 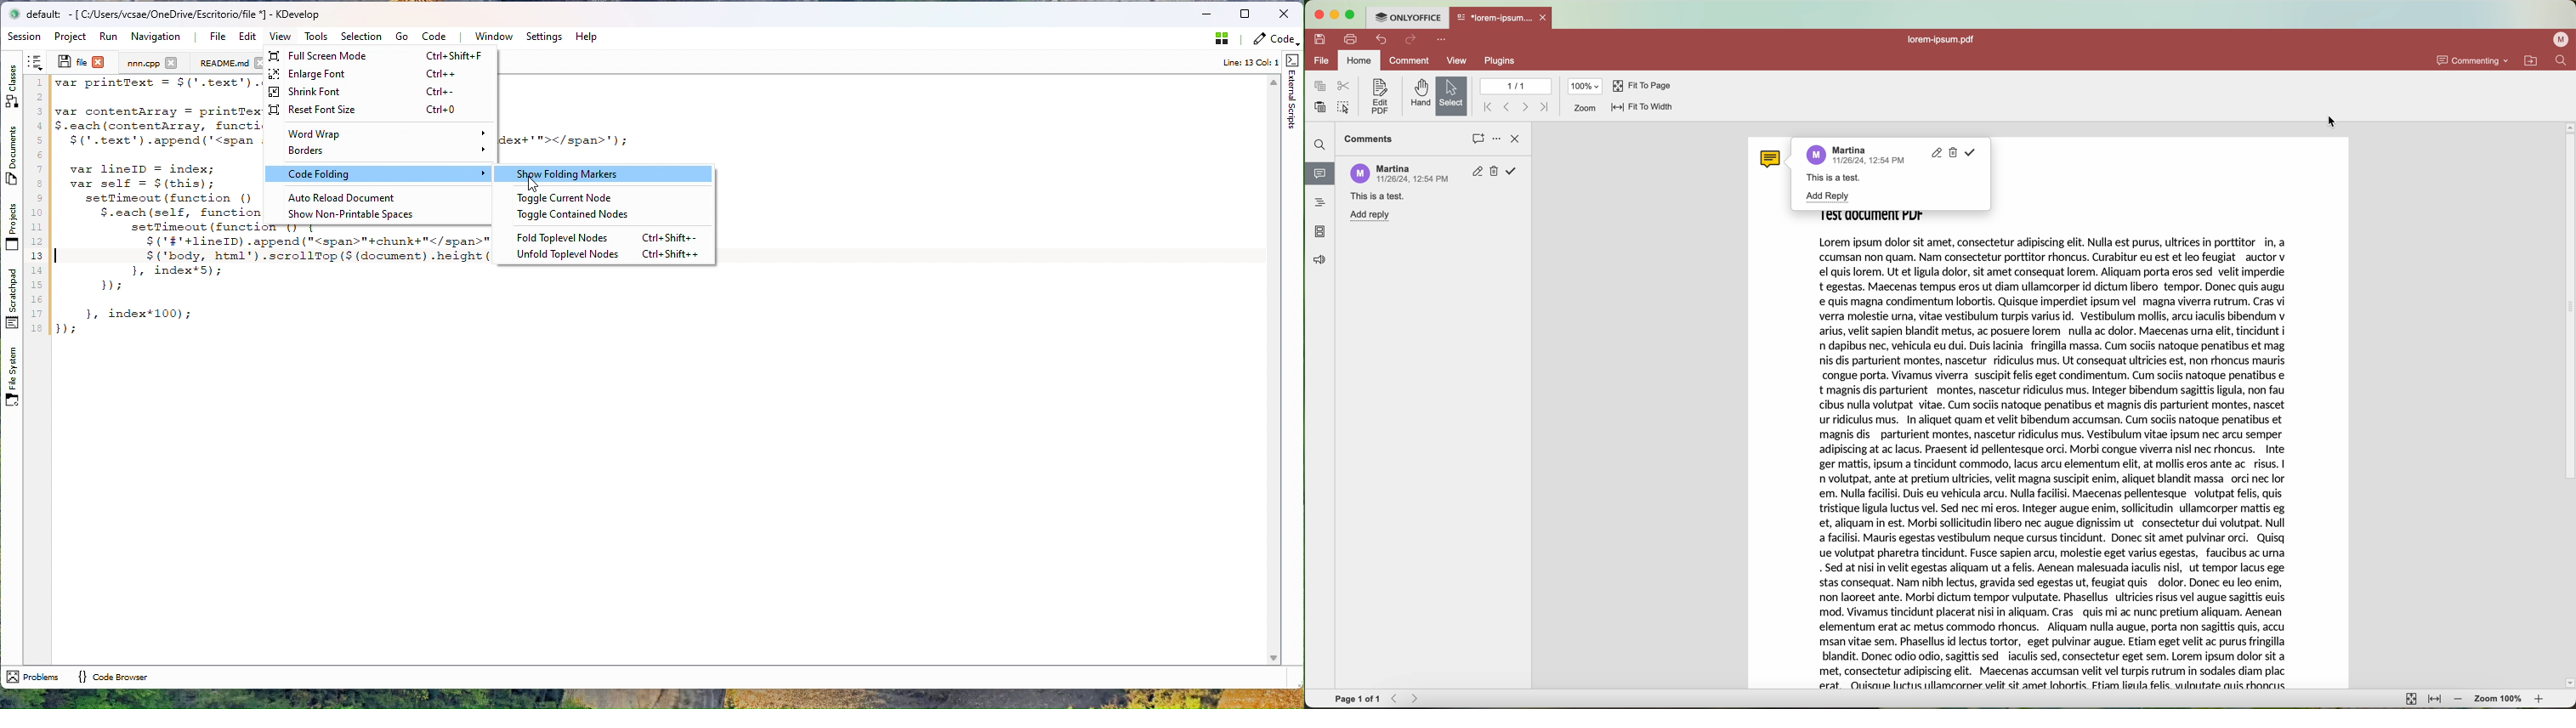 What do you see at coordinates (1458, 60) in the screenshot?
I see `view` at bounding box center [1458, 60].